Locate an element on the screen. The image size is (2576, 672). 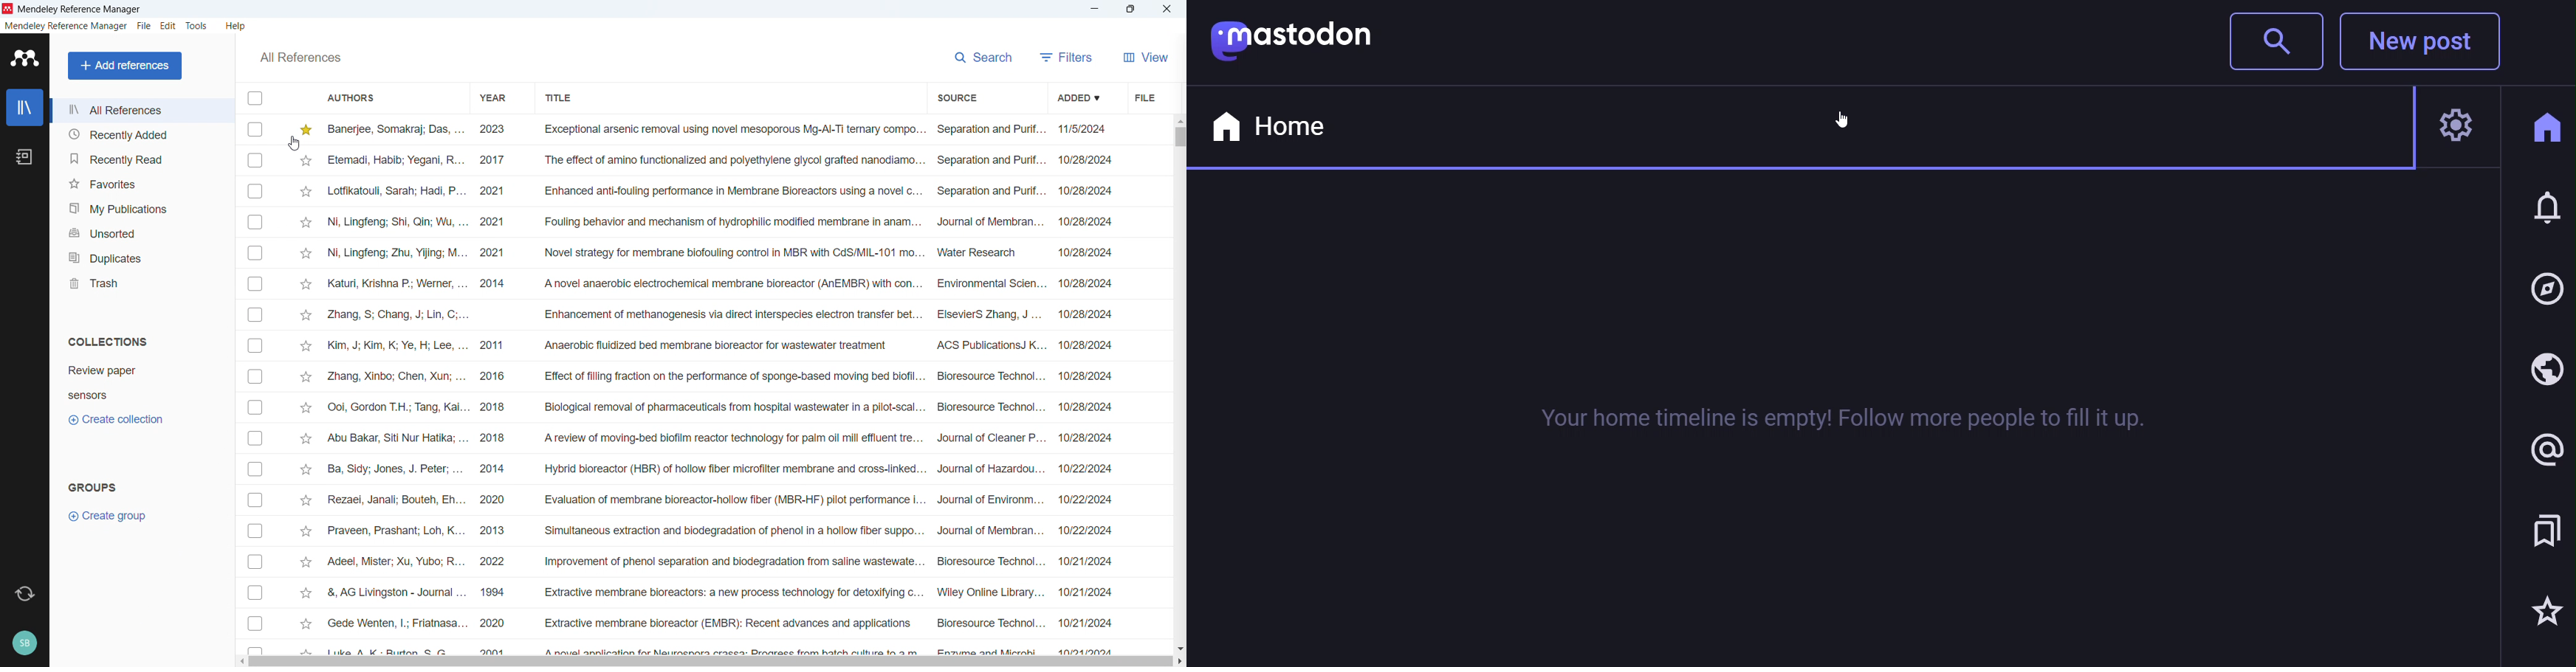
Source of individual entries  is located at coordinates (991, 388).